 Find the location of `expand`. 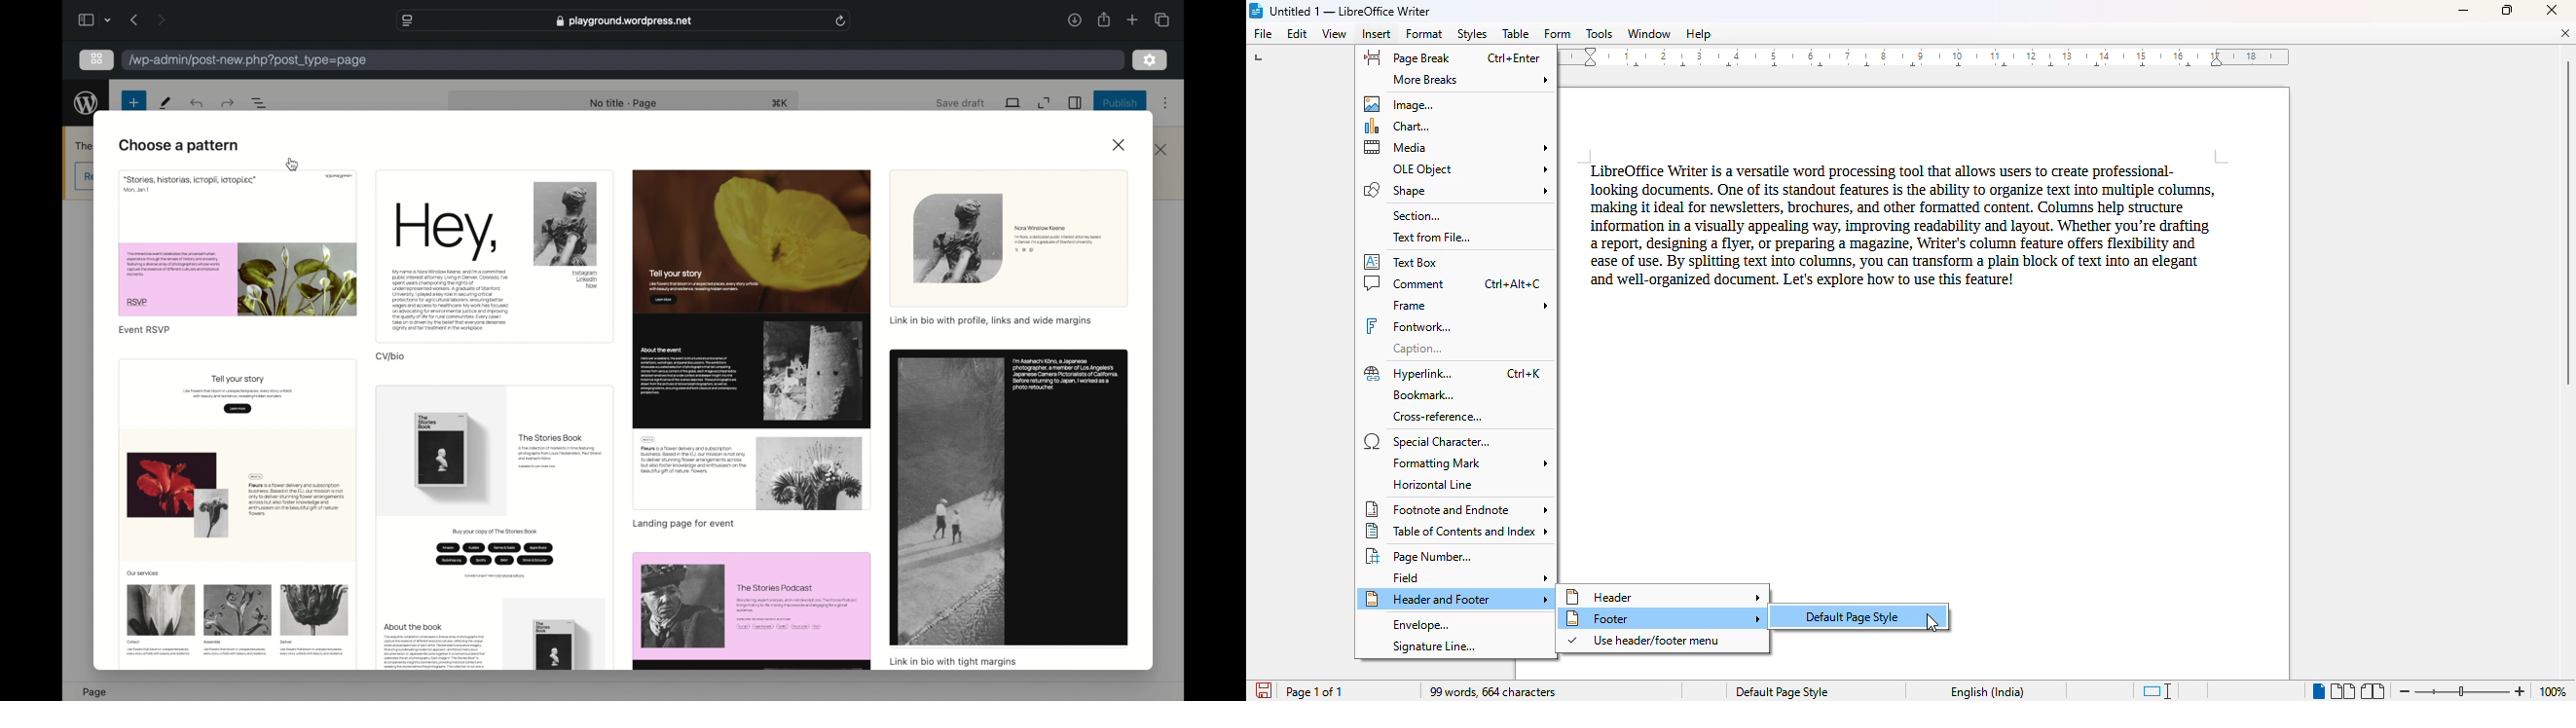

expand is located at coordinates (1044, 103).